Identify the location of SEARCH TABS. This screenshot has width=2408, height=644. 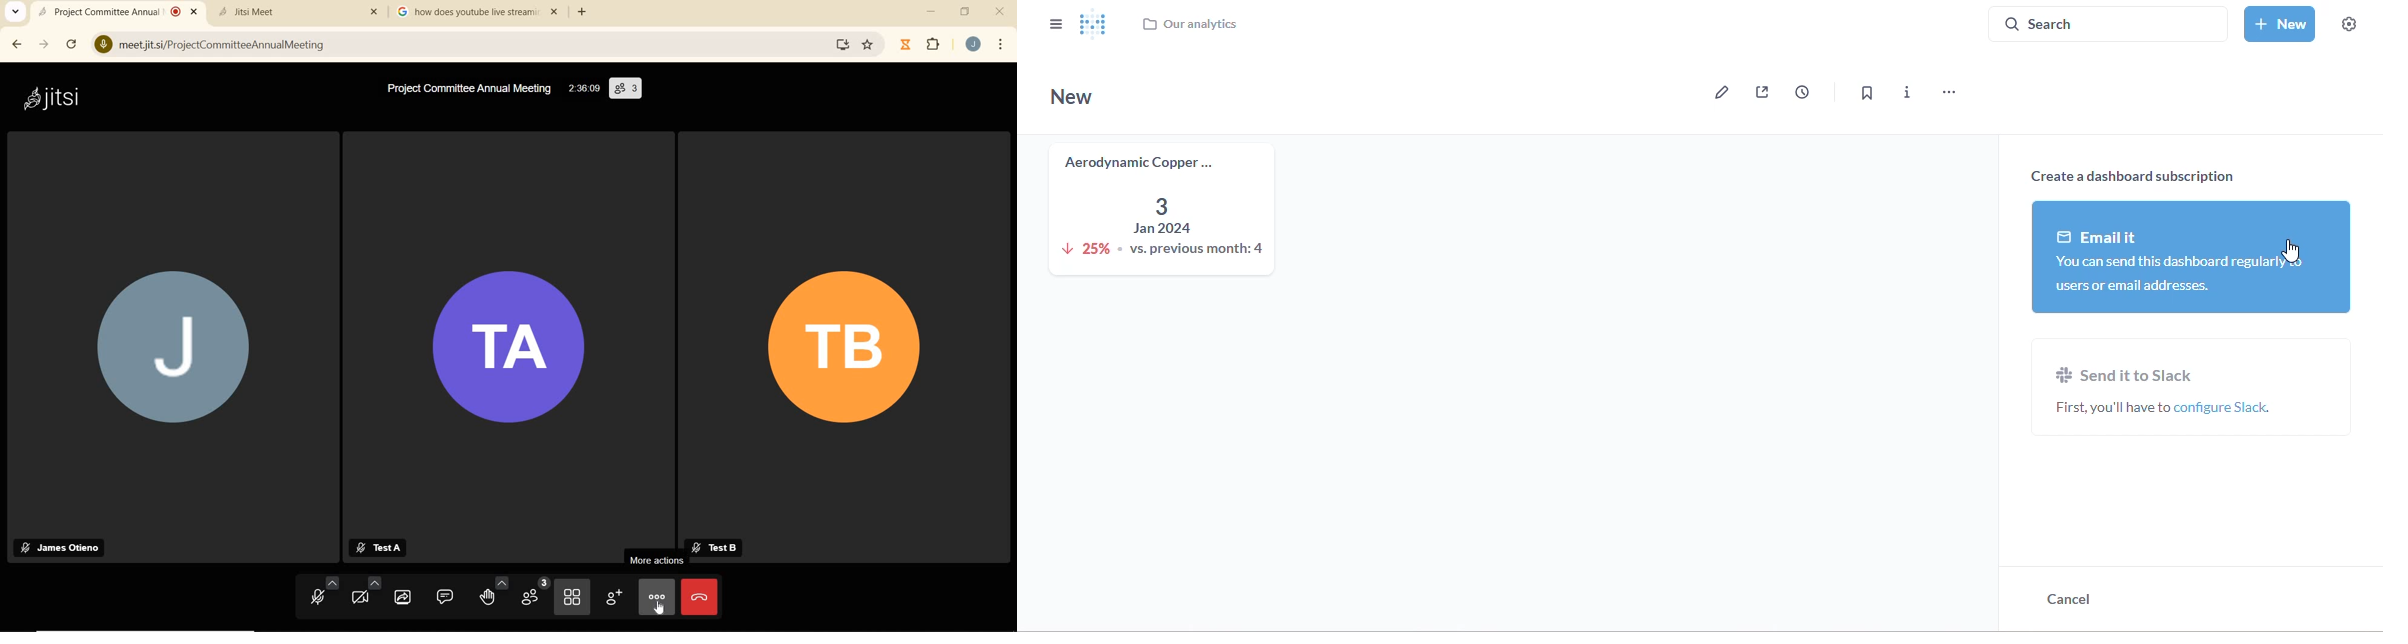
(16, 12).